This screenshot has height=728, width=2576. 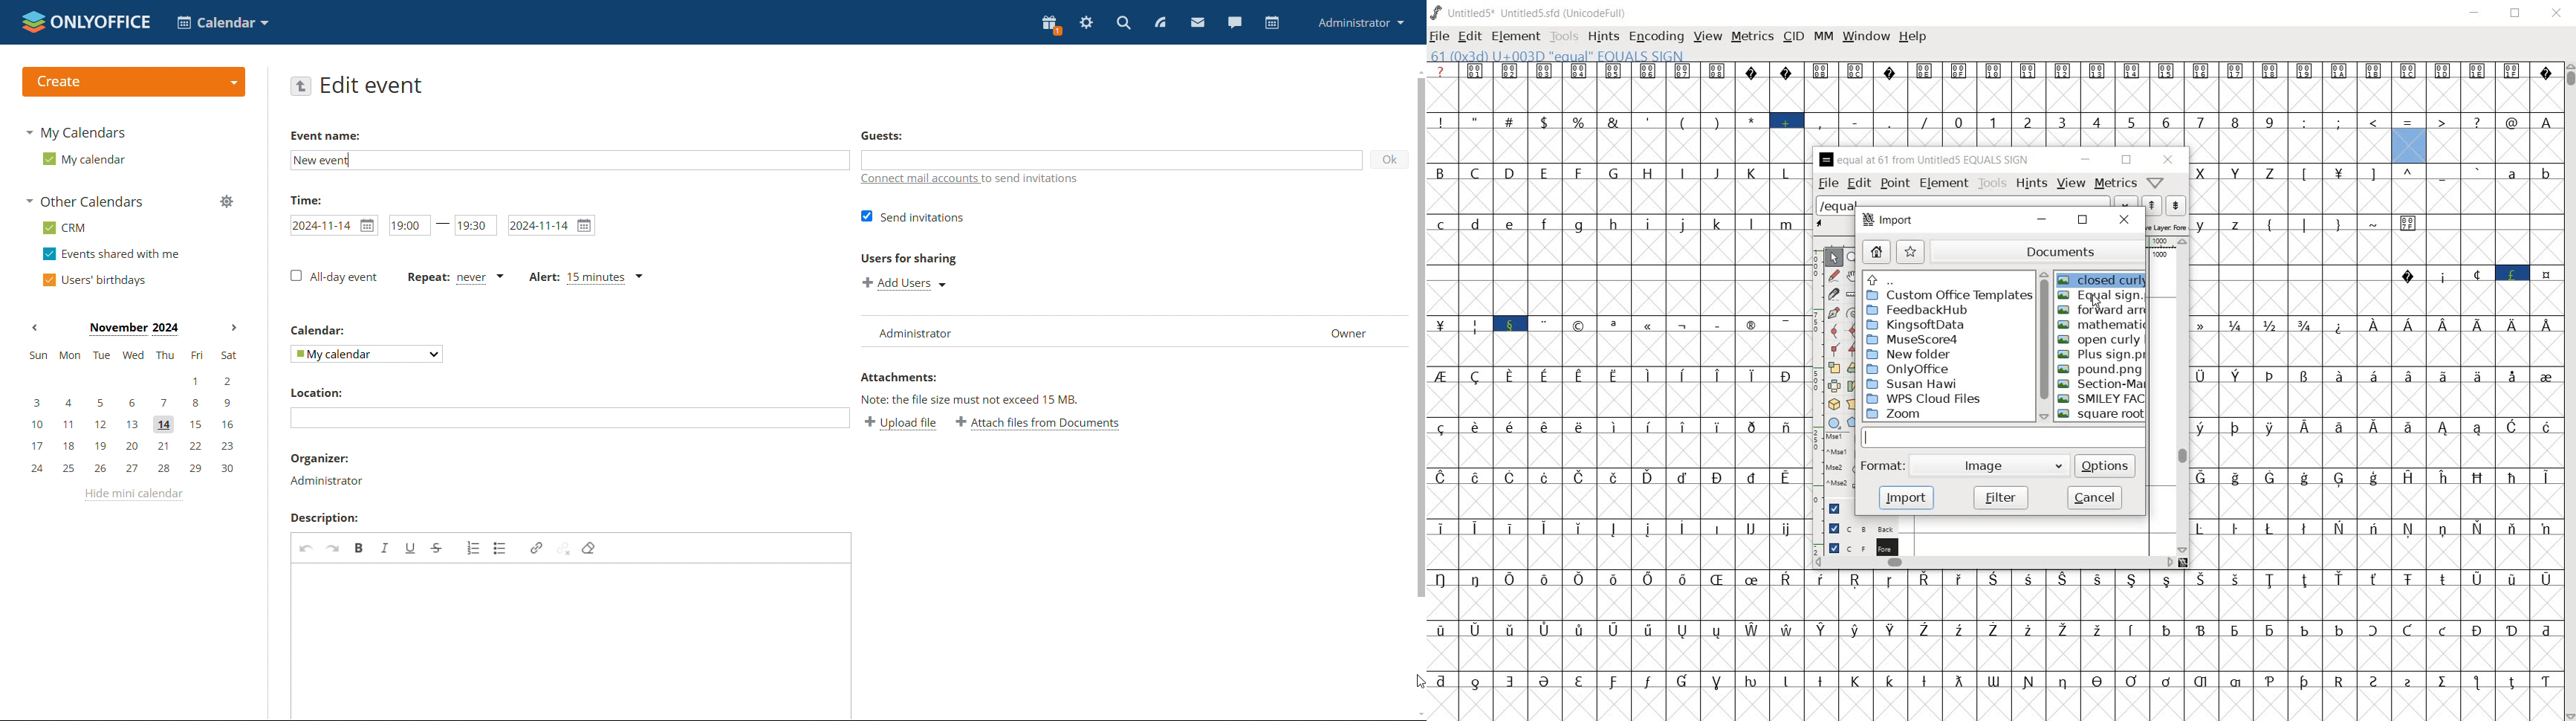 What do you see at coordinates (1888, 220) in the screenshot?
I see `import` at bounding box center [1888, 220].